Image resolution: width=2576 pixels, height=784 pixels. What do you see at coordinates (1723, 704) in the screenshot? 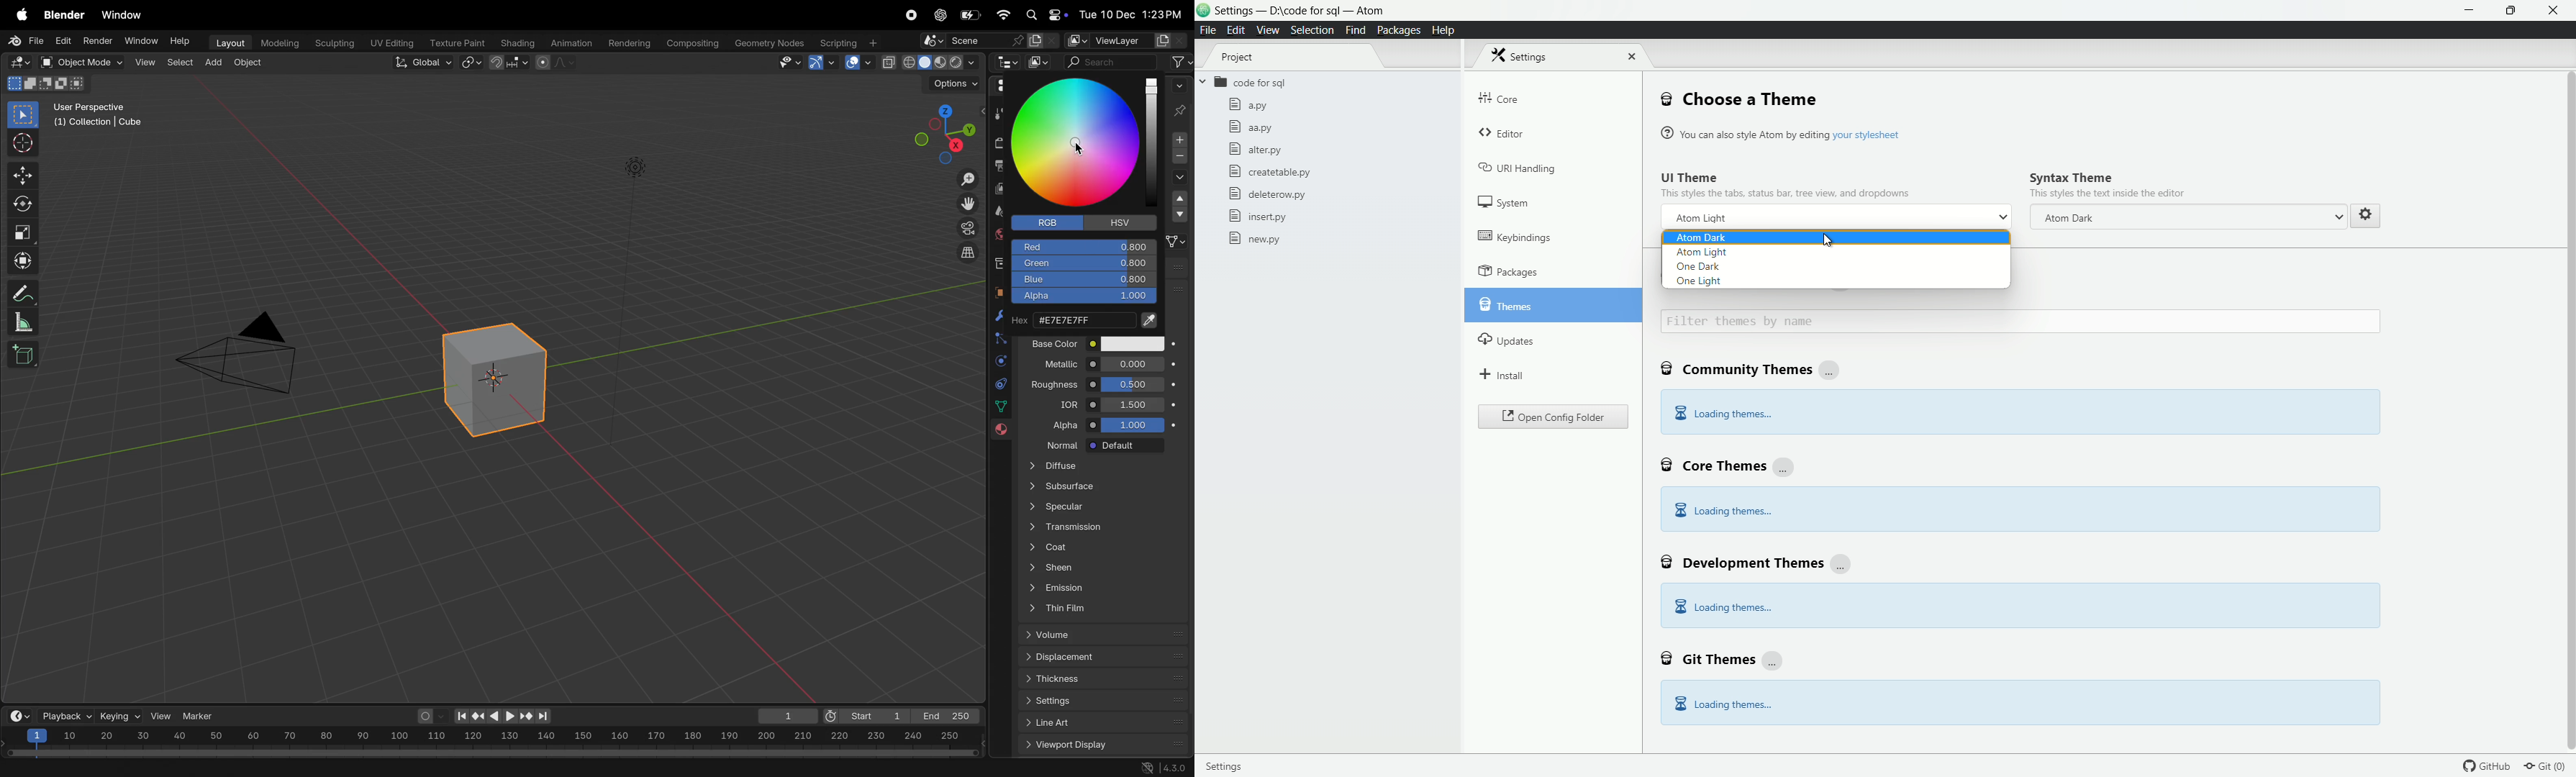
I see `loading themes` at bounding box center [1723, 704].